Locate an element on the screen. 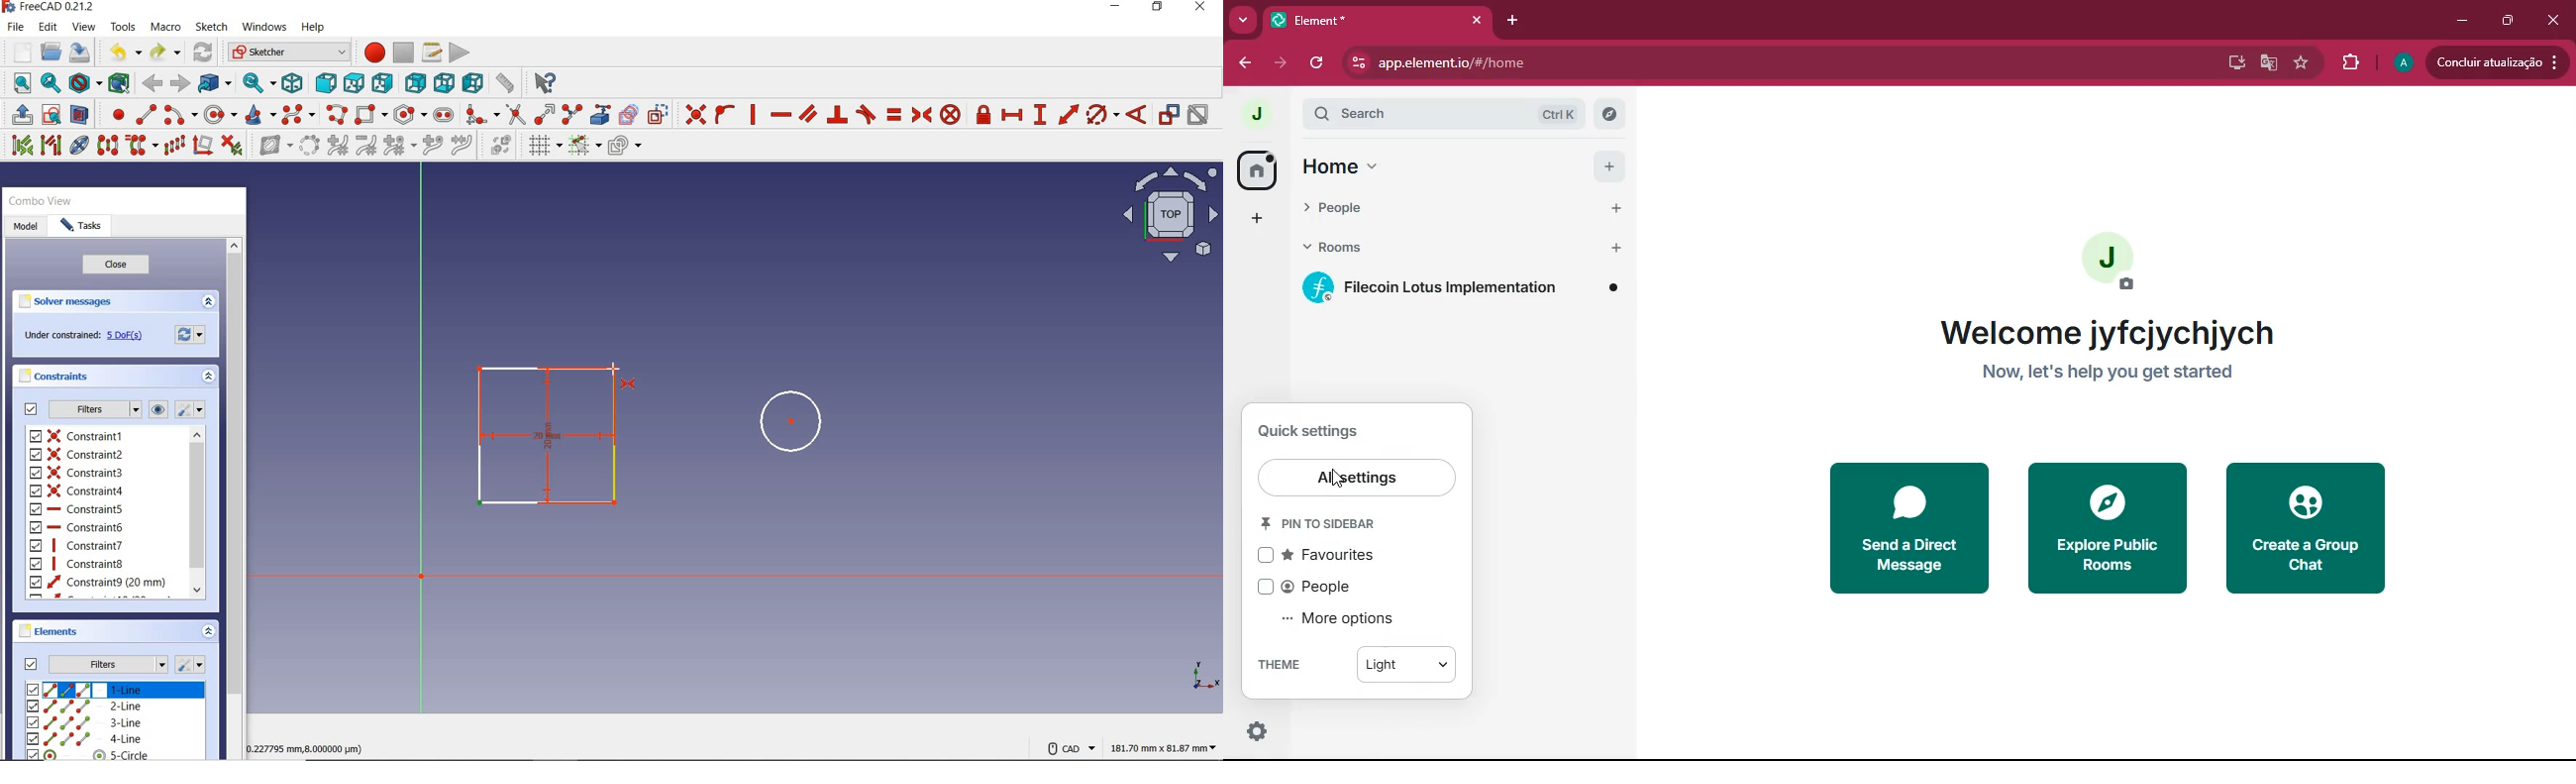 This screenshot has height=784, width=2576. create circle is located at coordinates (221, 114).